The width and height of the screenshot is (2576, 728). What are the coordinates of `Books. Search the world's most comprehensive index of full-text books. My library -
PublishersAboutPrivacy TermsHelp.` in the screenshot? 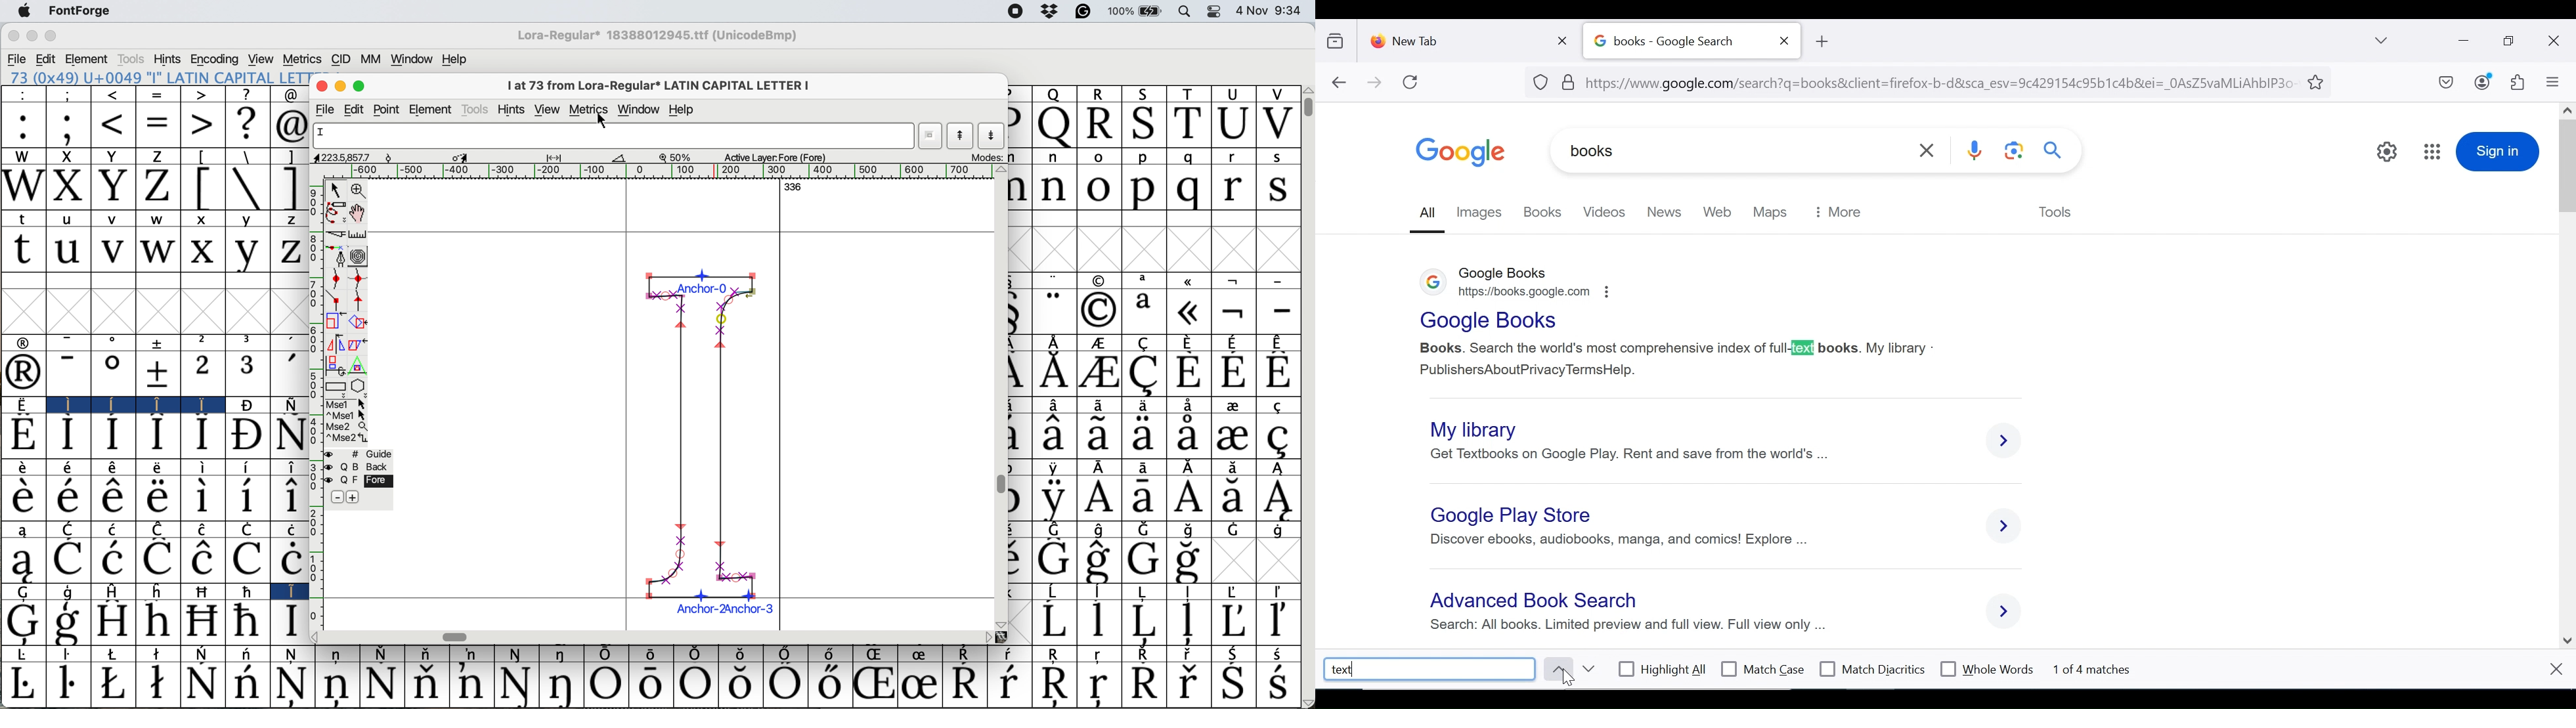 It's located at (1676, 360).